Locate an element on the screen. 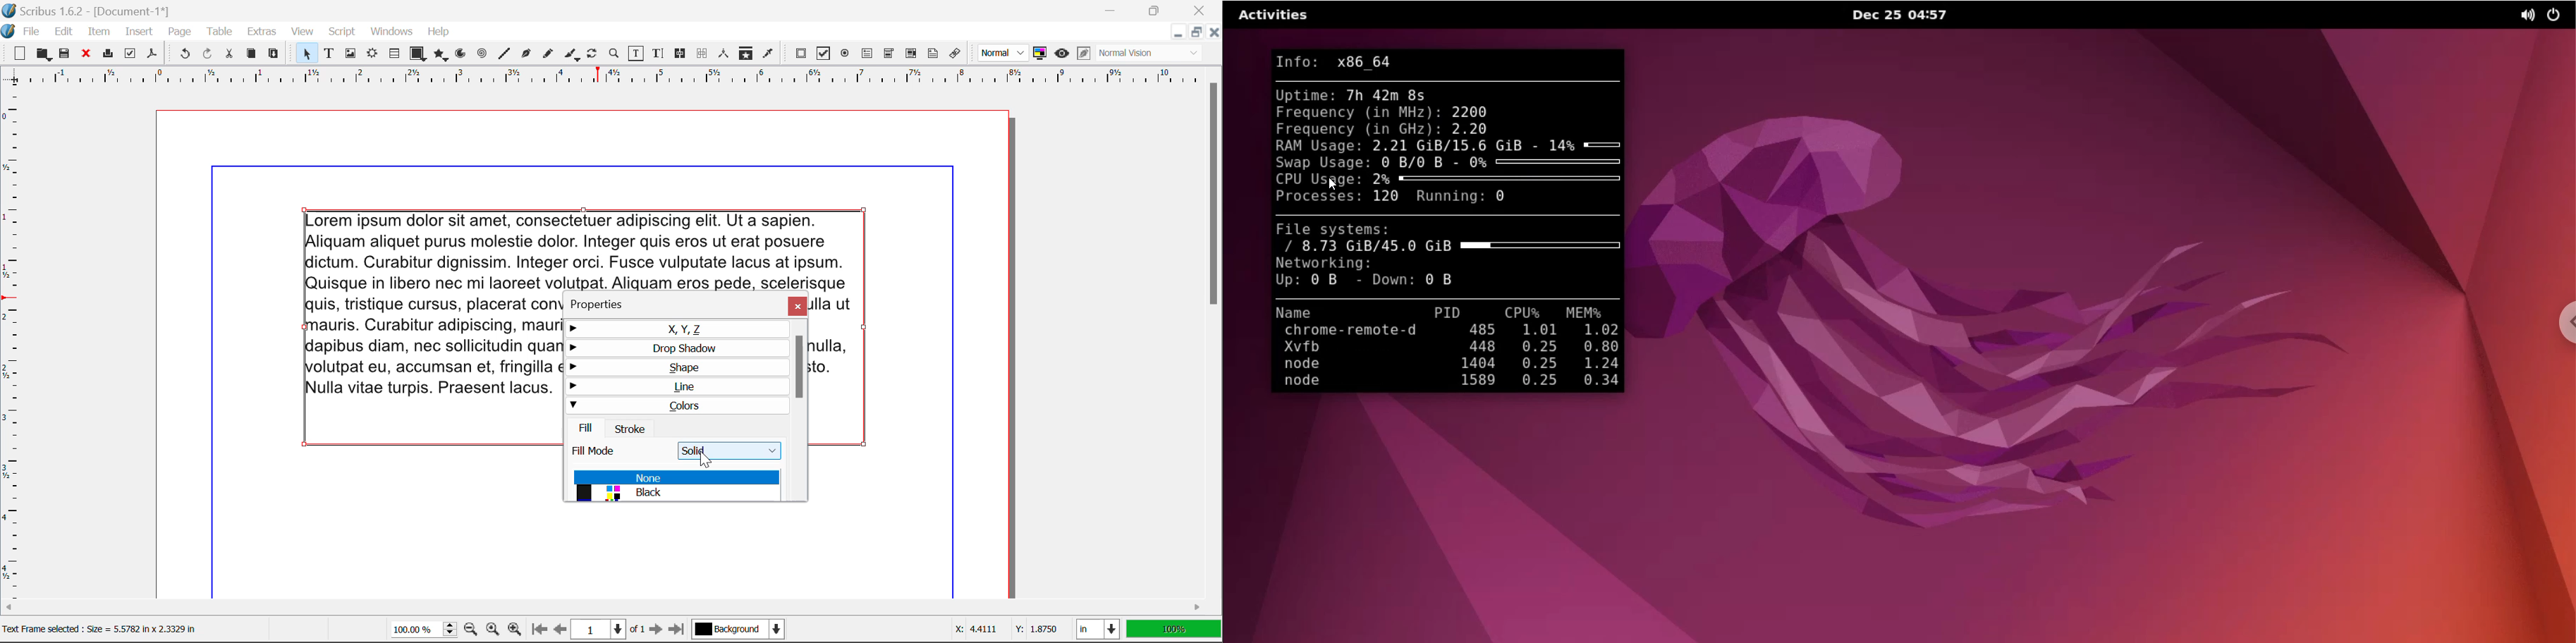  Preview Mode is located at coordinates (1004, 53).